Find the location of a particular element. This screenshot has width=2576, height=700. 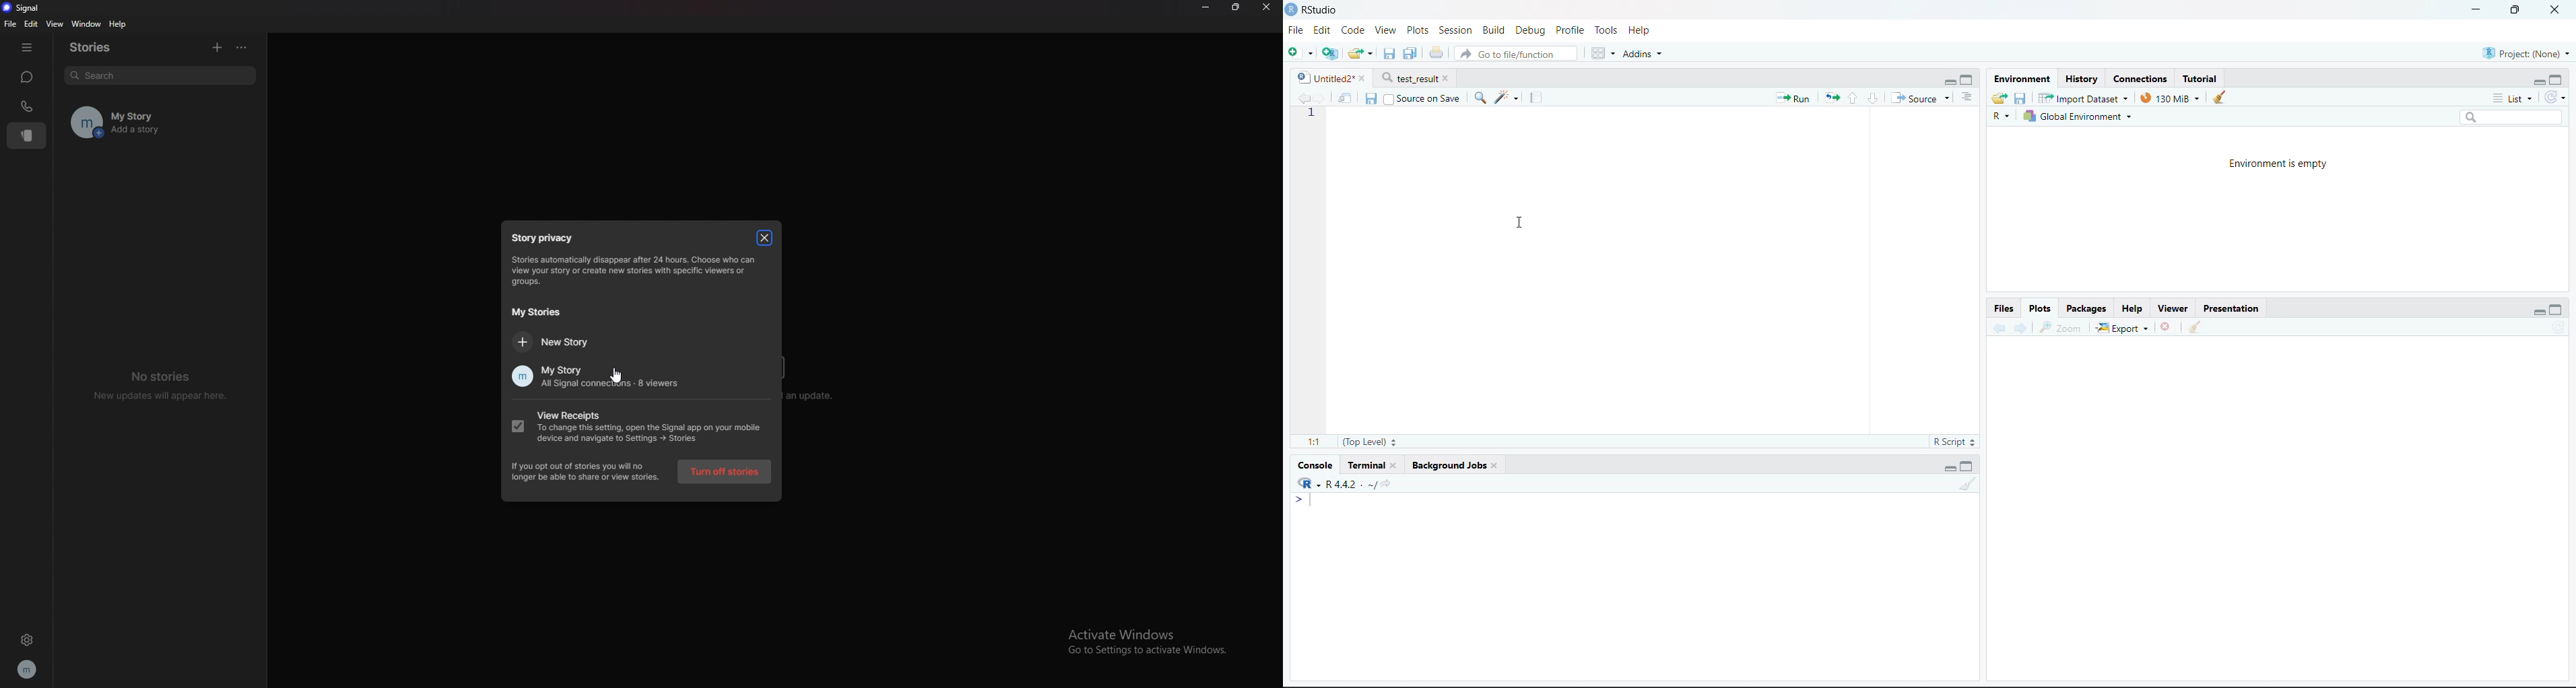

New File is located at coordinates (1301, 53).